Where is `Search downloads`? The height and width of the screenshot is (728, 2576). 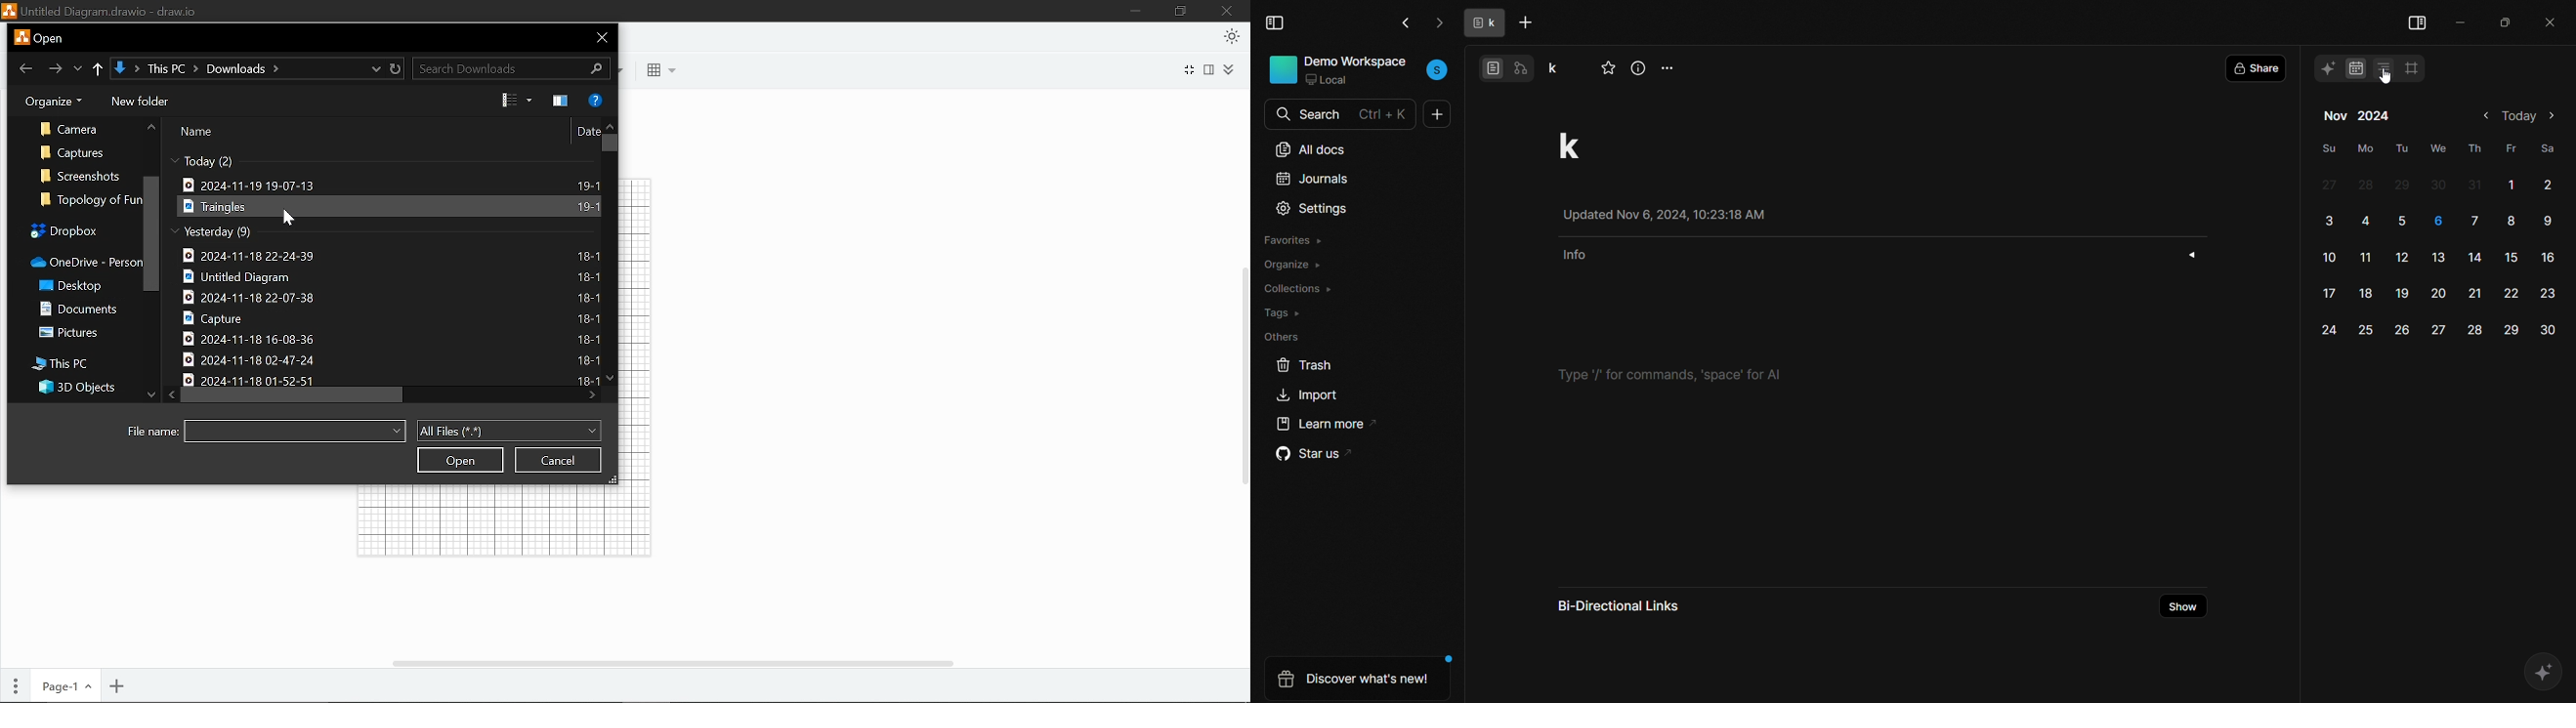 Search downloads is located at coordinates (513, 69).